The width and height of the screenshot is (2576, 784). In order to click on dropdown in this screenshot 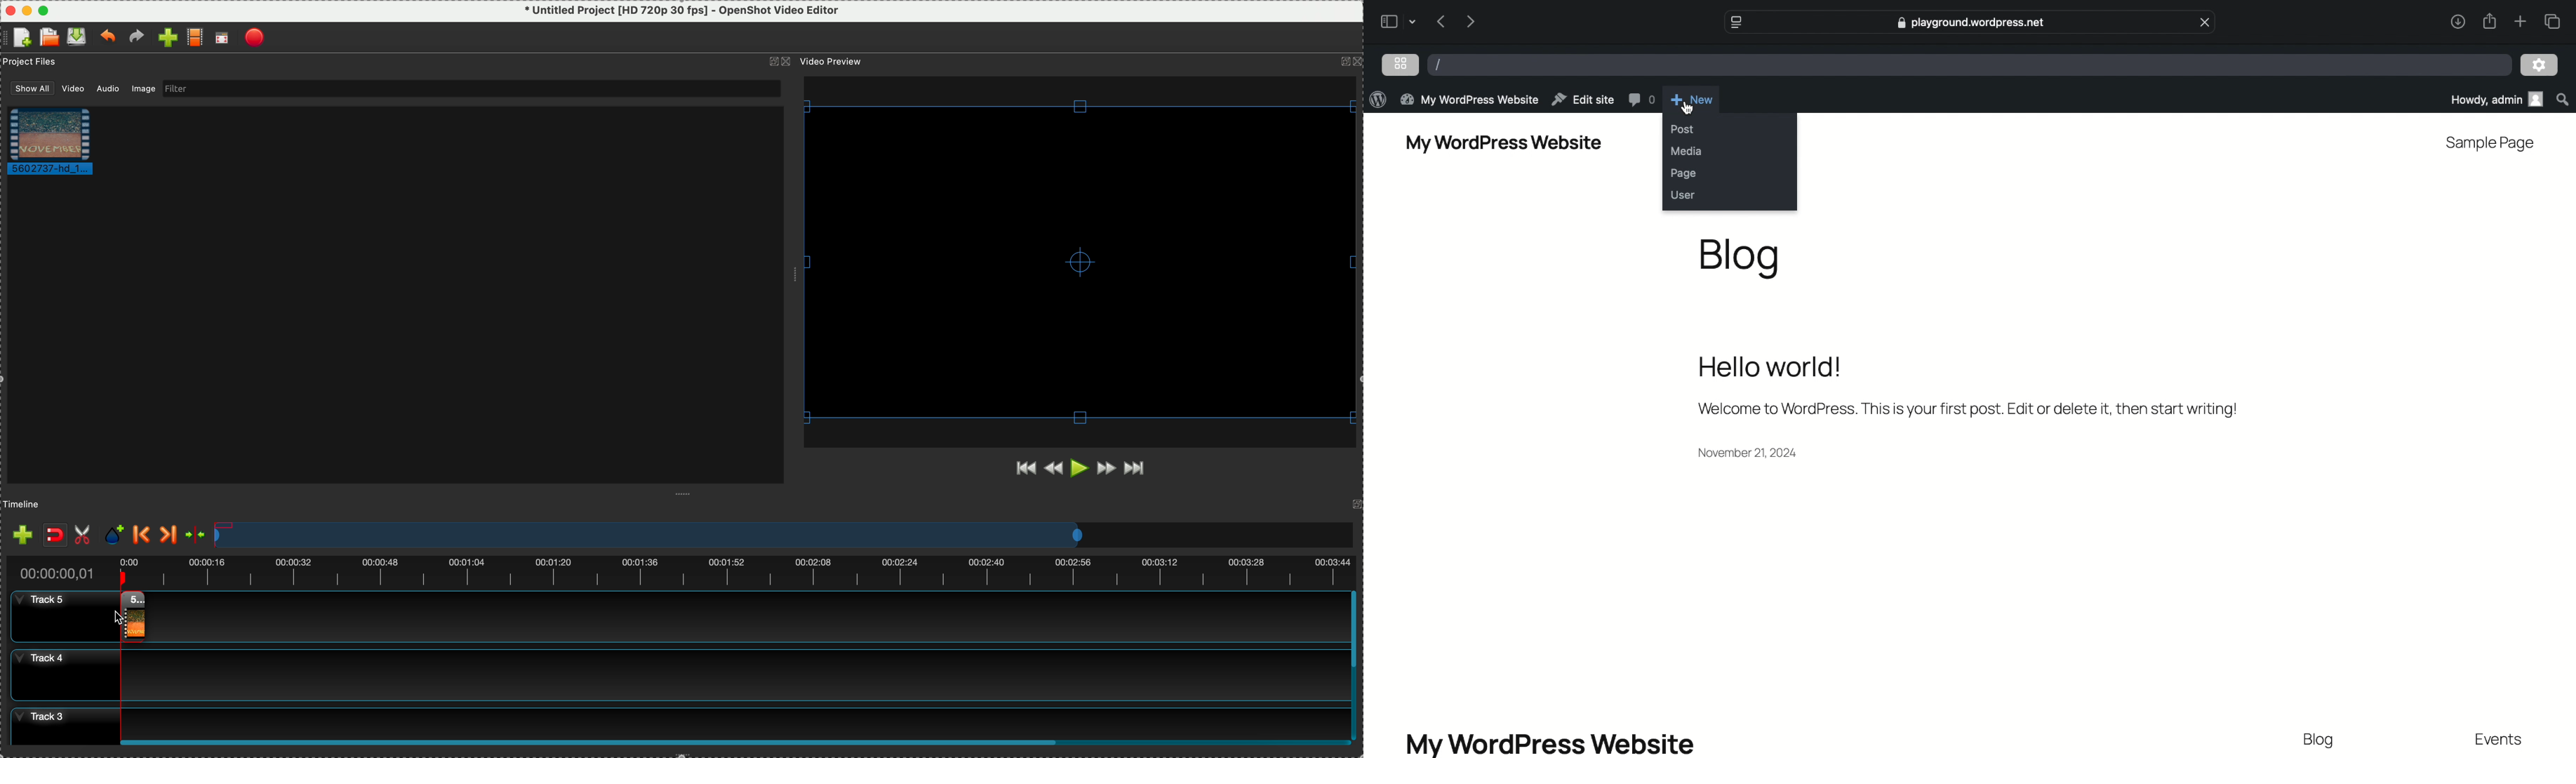, I will do `click(1413, 21)`.